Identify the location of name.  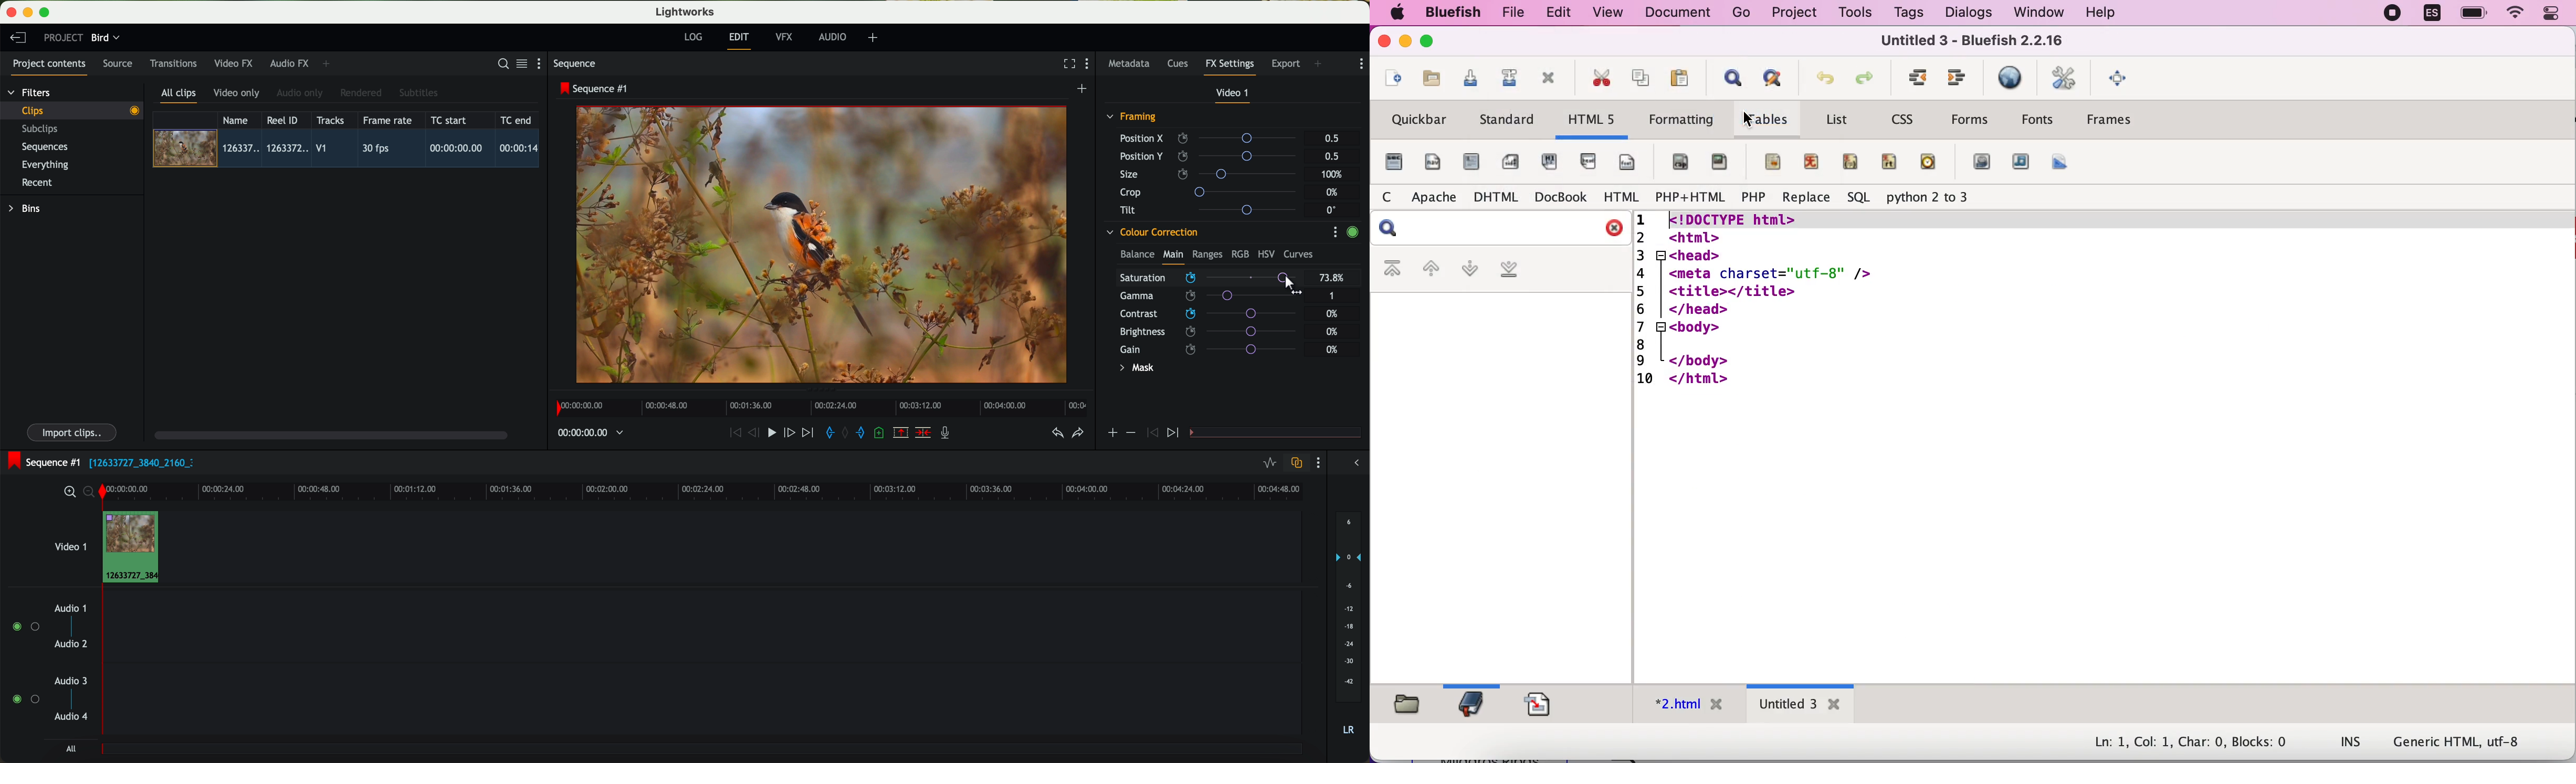
(239, 120).